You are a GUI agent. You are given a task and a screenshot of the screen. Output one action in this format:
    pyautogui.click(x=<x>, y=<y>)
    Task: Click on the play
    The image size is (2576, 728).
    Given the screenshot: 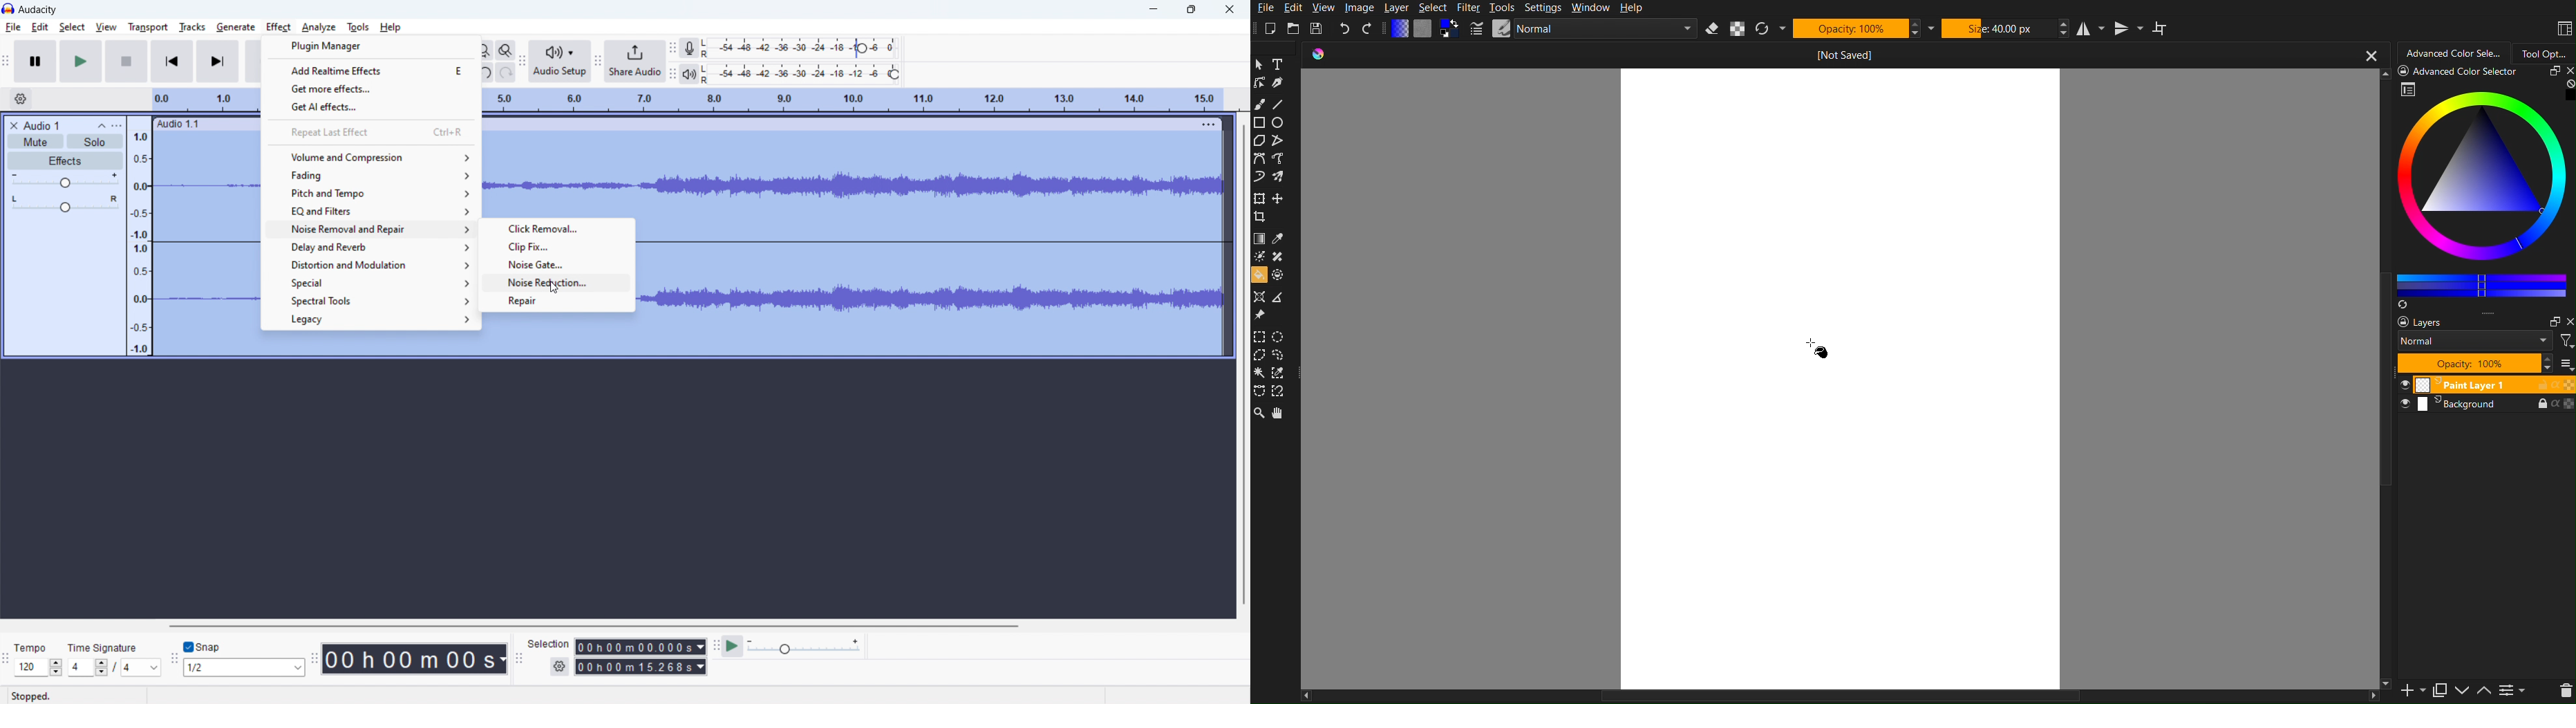 What is the action you would take?
    pyautogui.click(x=82, y=61)
    